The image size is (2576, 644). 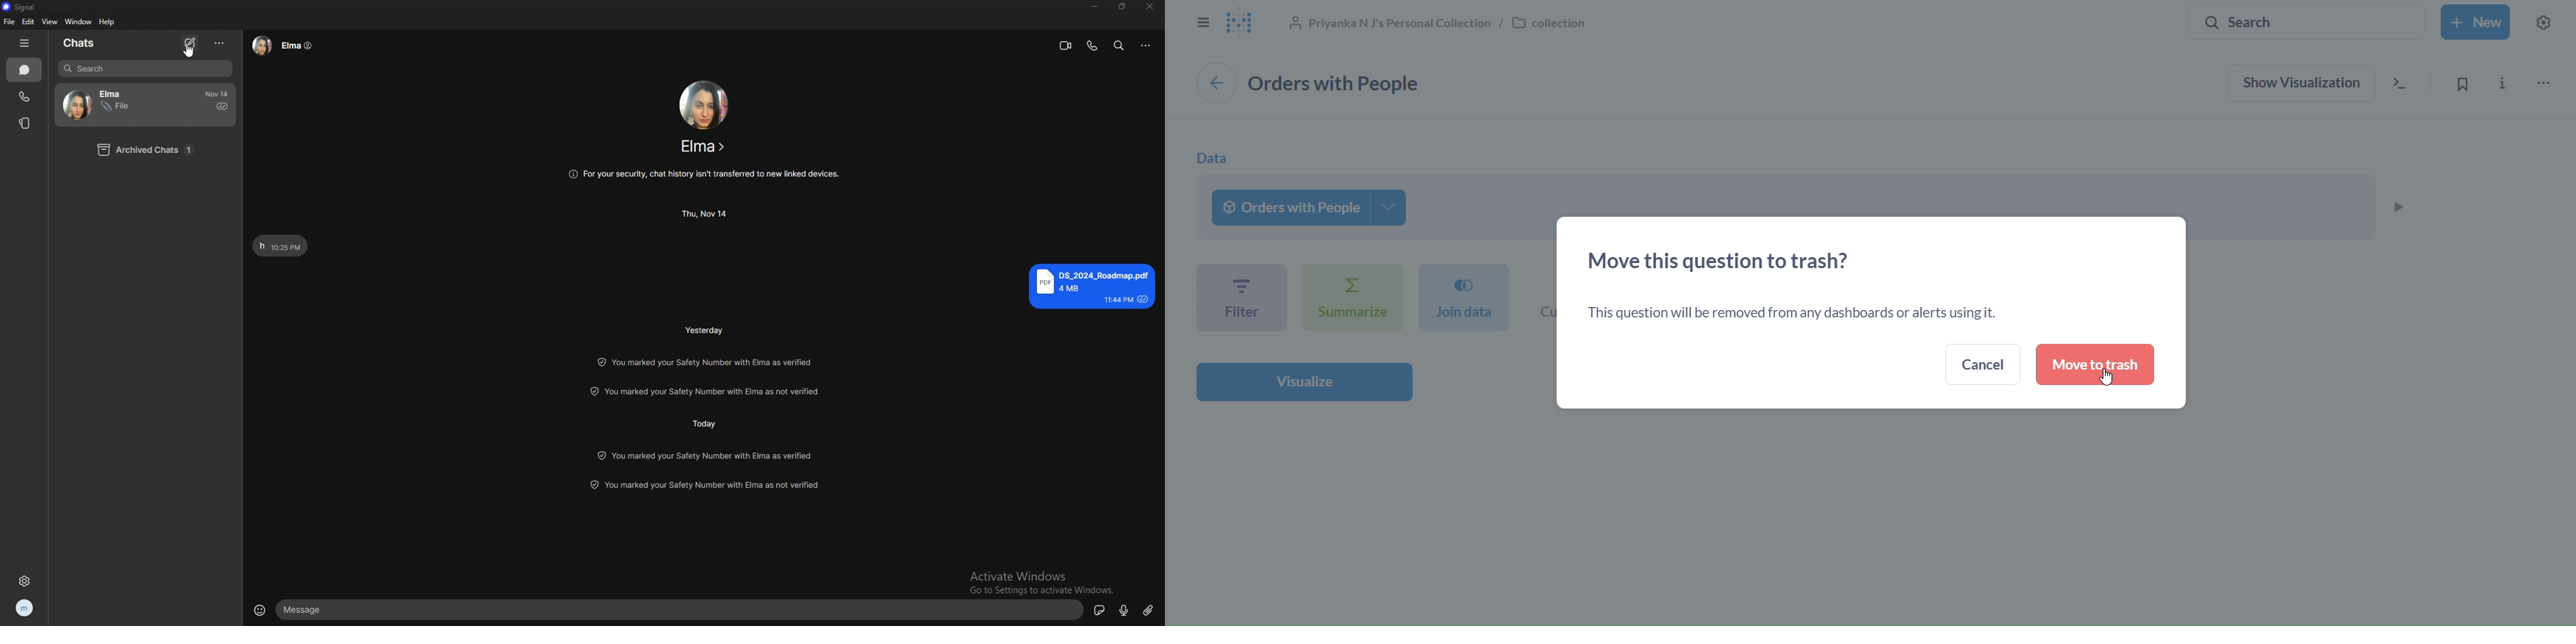 I want to click on logo, so click(x=1245, y=25).